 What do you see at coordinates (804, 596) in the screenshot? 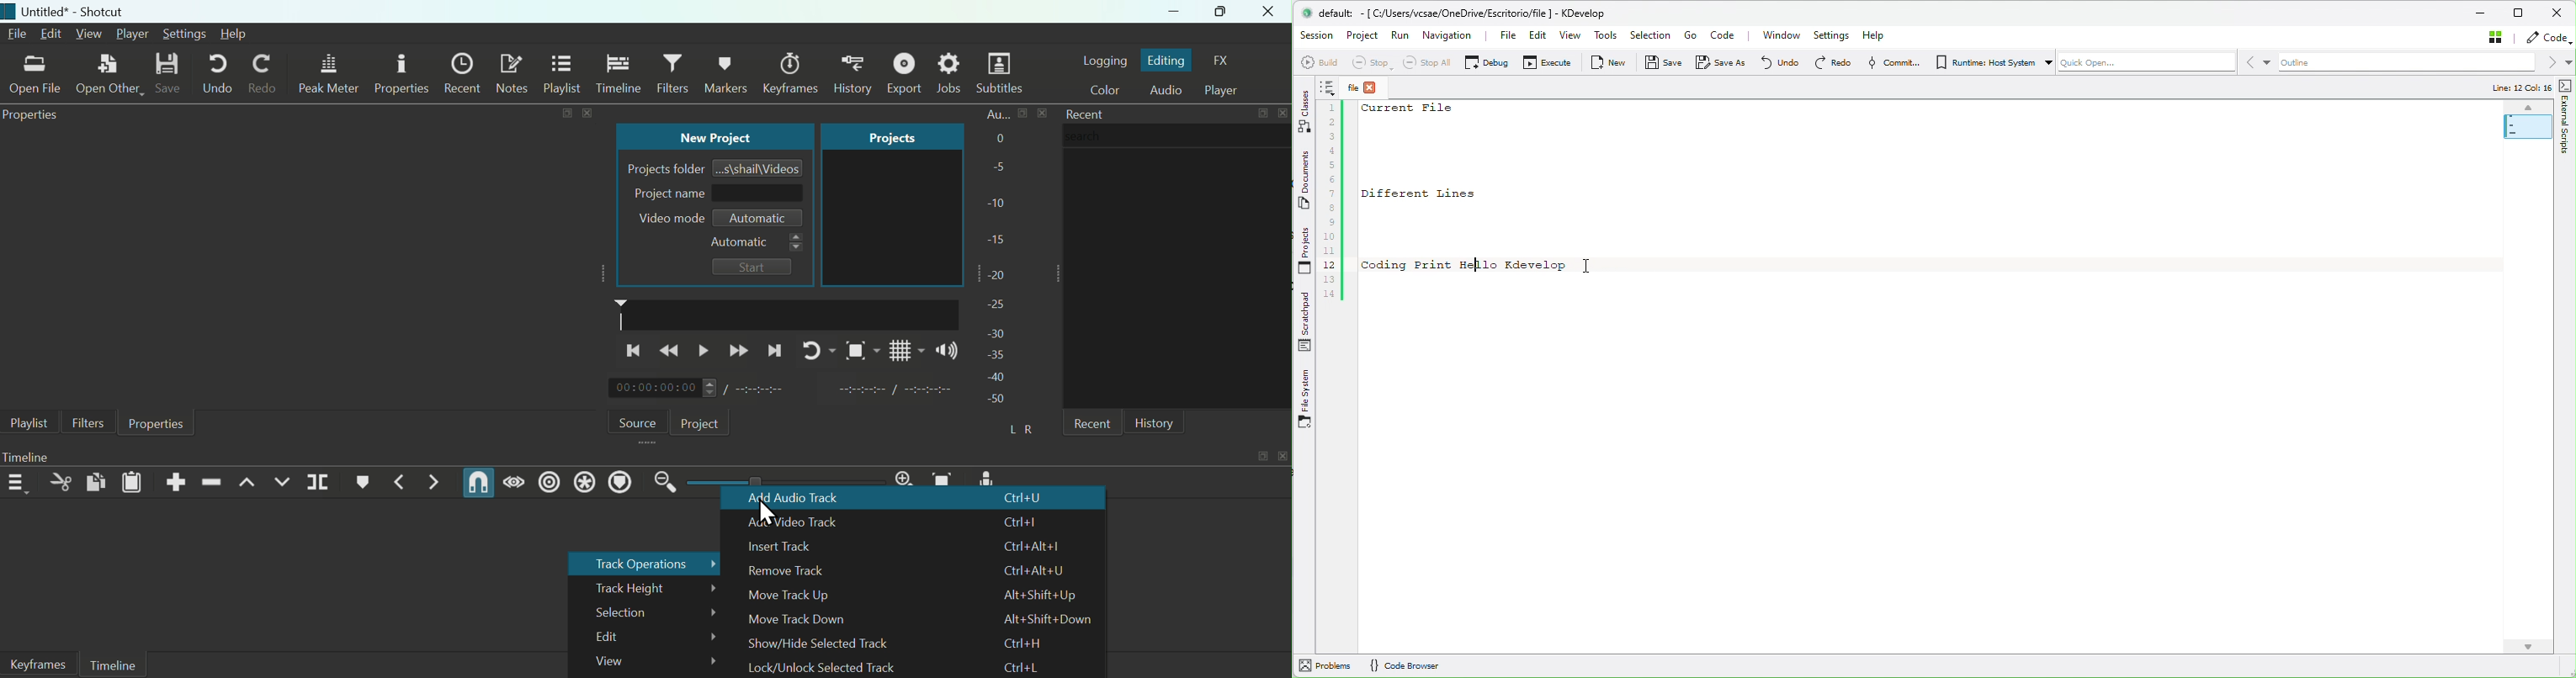
I see `Move Track Up` at bounding box center [804, 596].